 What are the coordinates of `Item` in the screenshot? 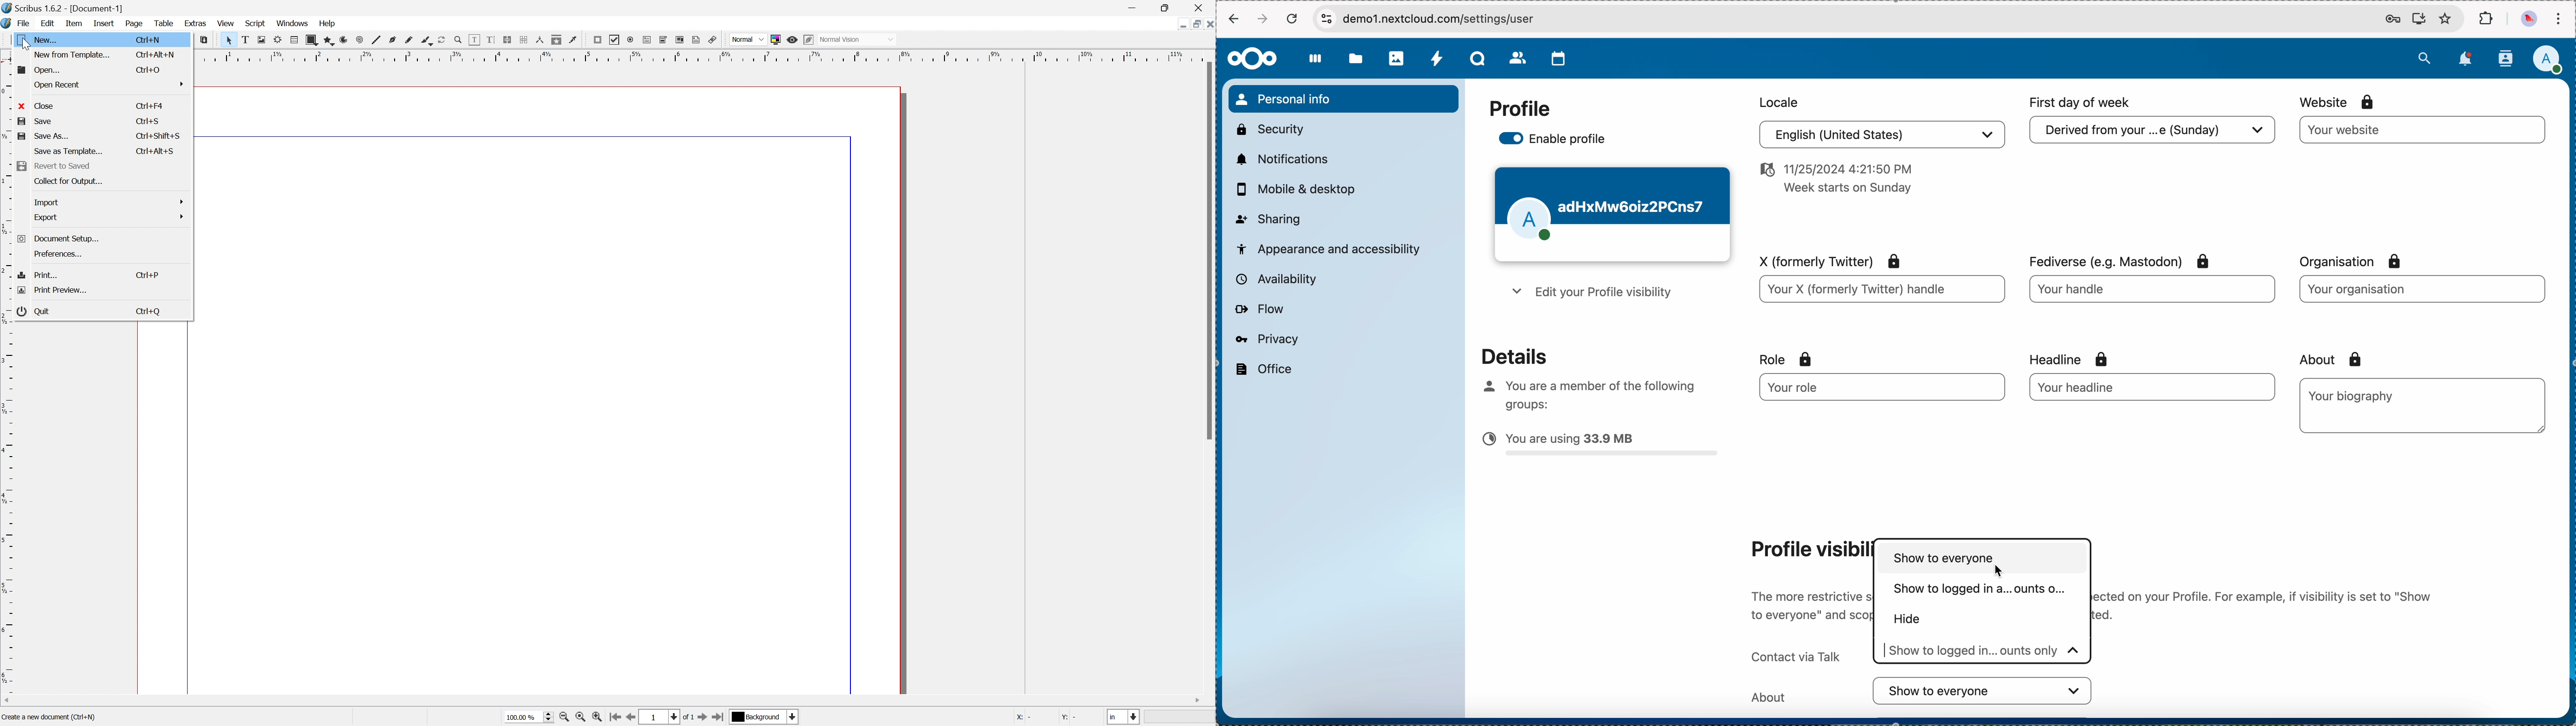 It's located at (77, 24).